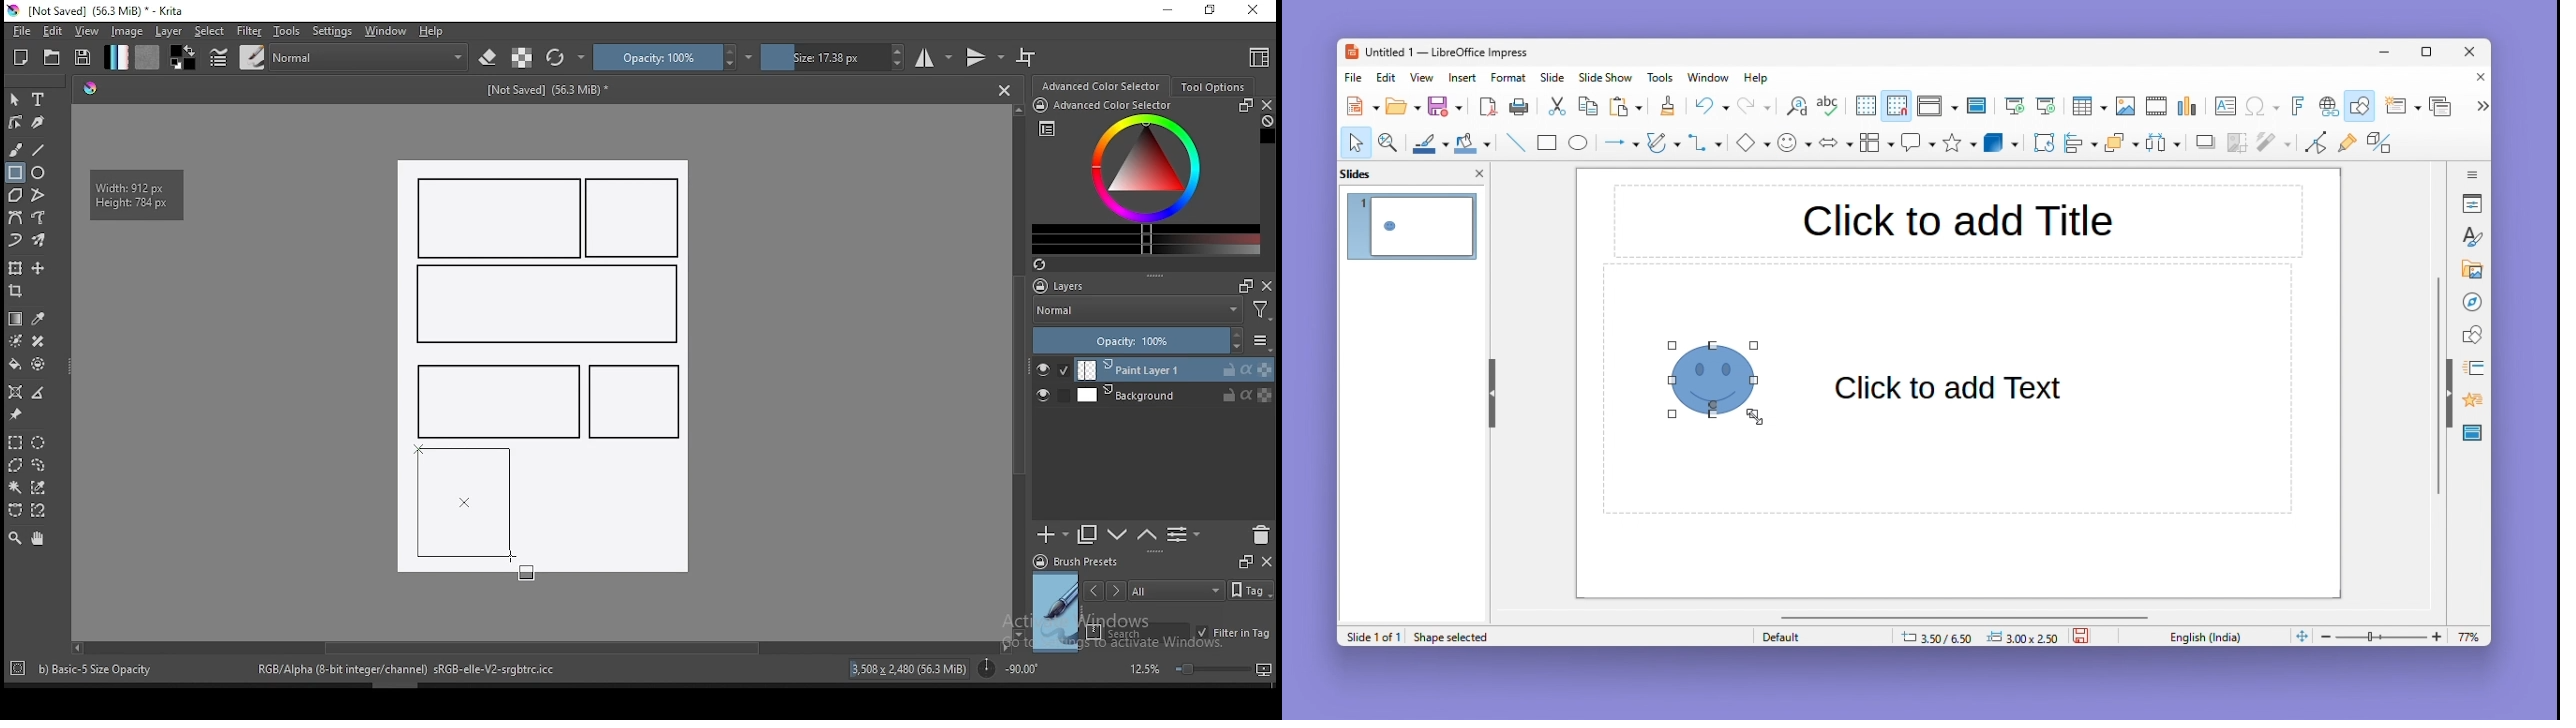 The height and width of the screenshot is (728, 2576). What do you see at coordinates (1260, 536) in the screenshot?
I see `delete layer` at bounding box center [1260, 536].